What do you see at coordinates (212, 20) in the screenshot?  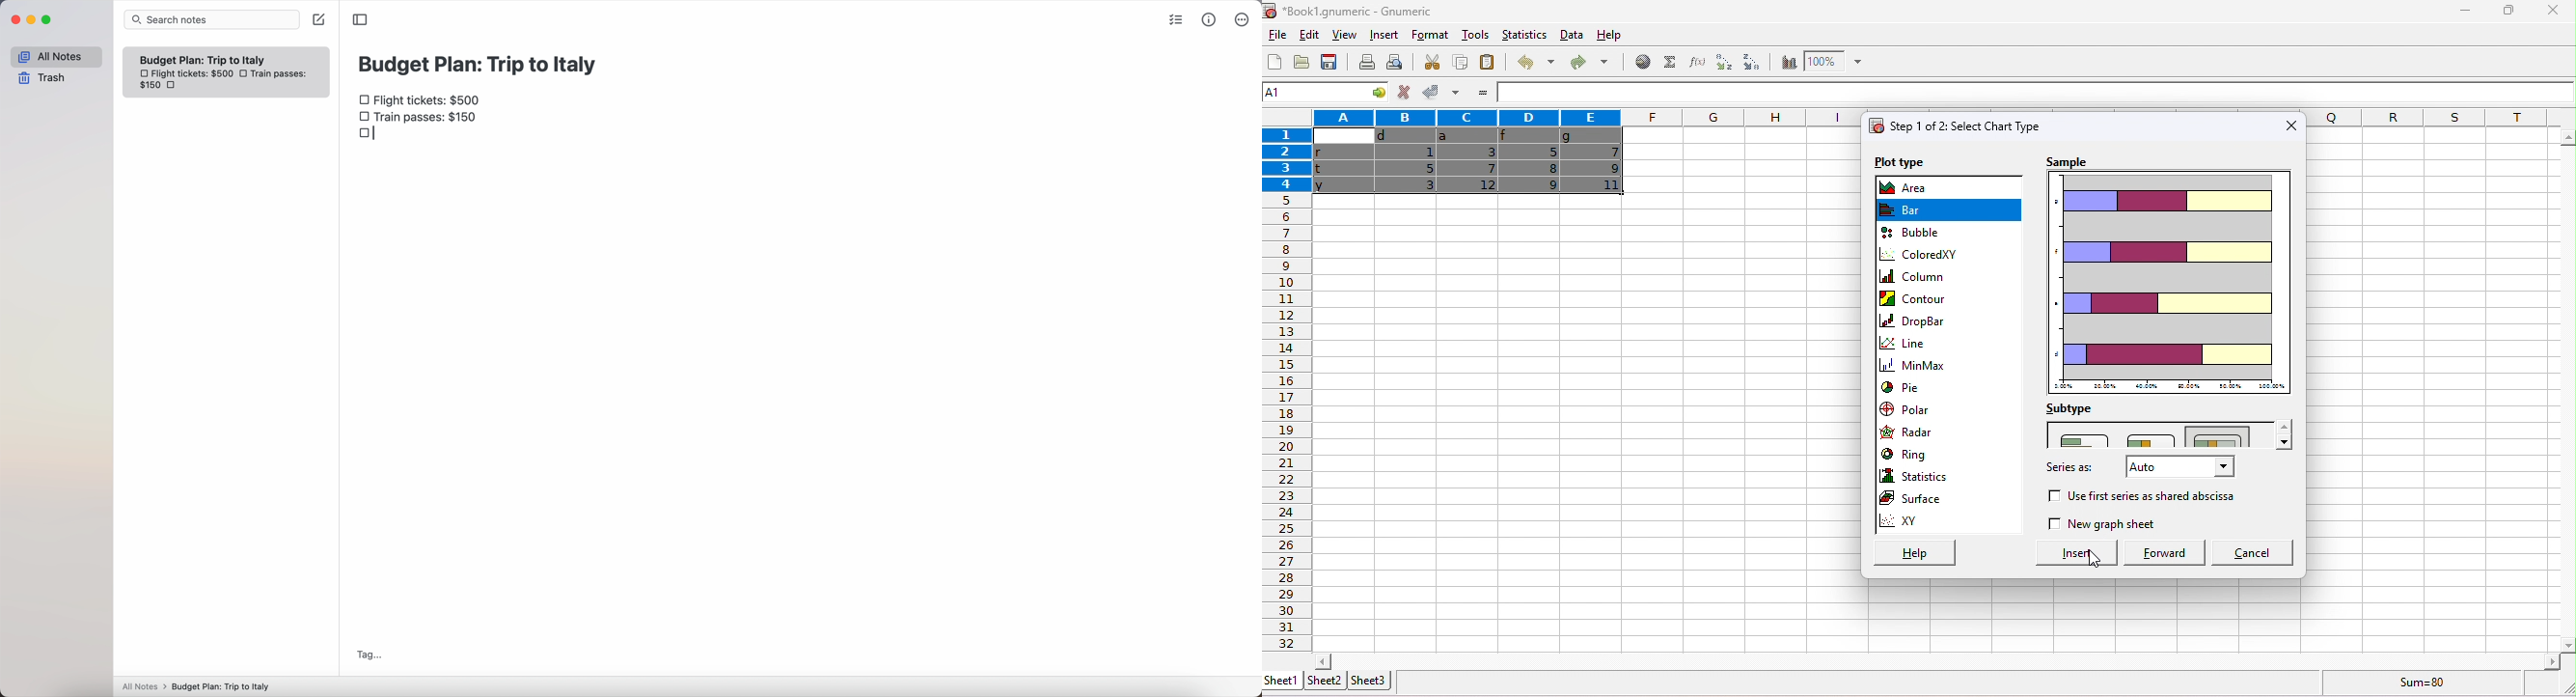 I see `search bar` at bounding box center [212, 20].